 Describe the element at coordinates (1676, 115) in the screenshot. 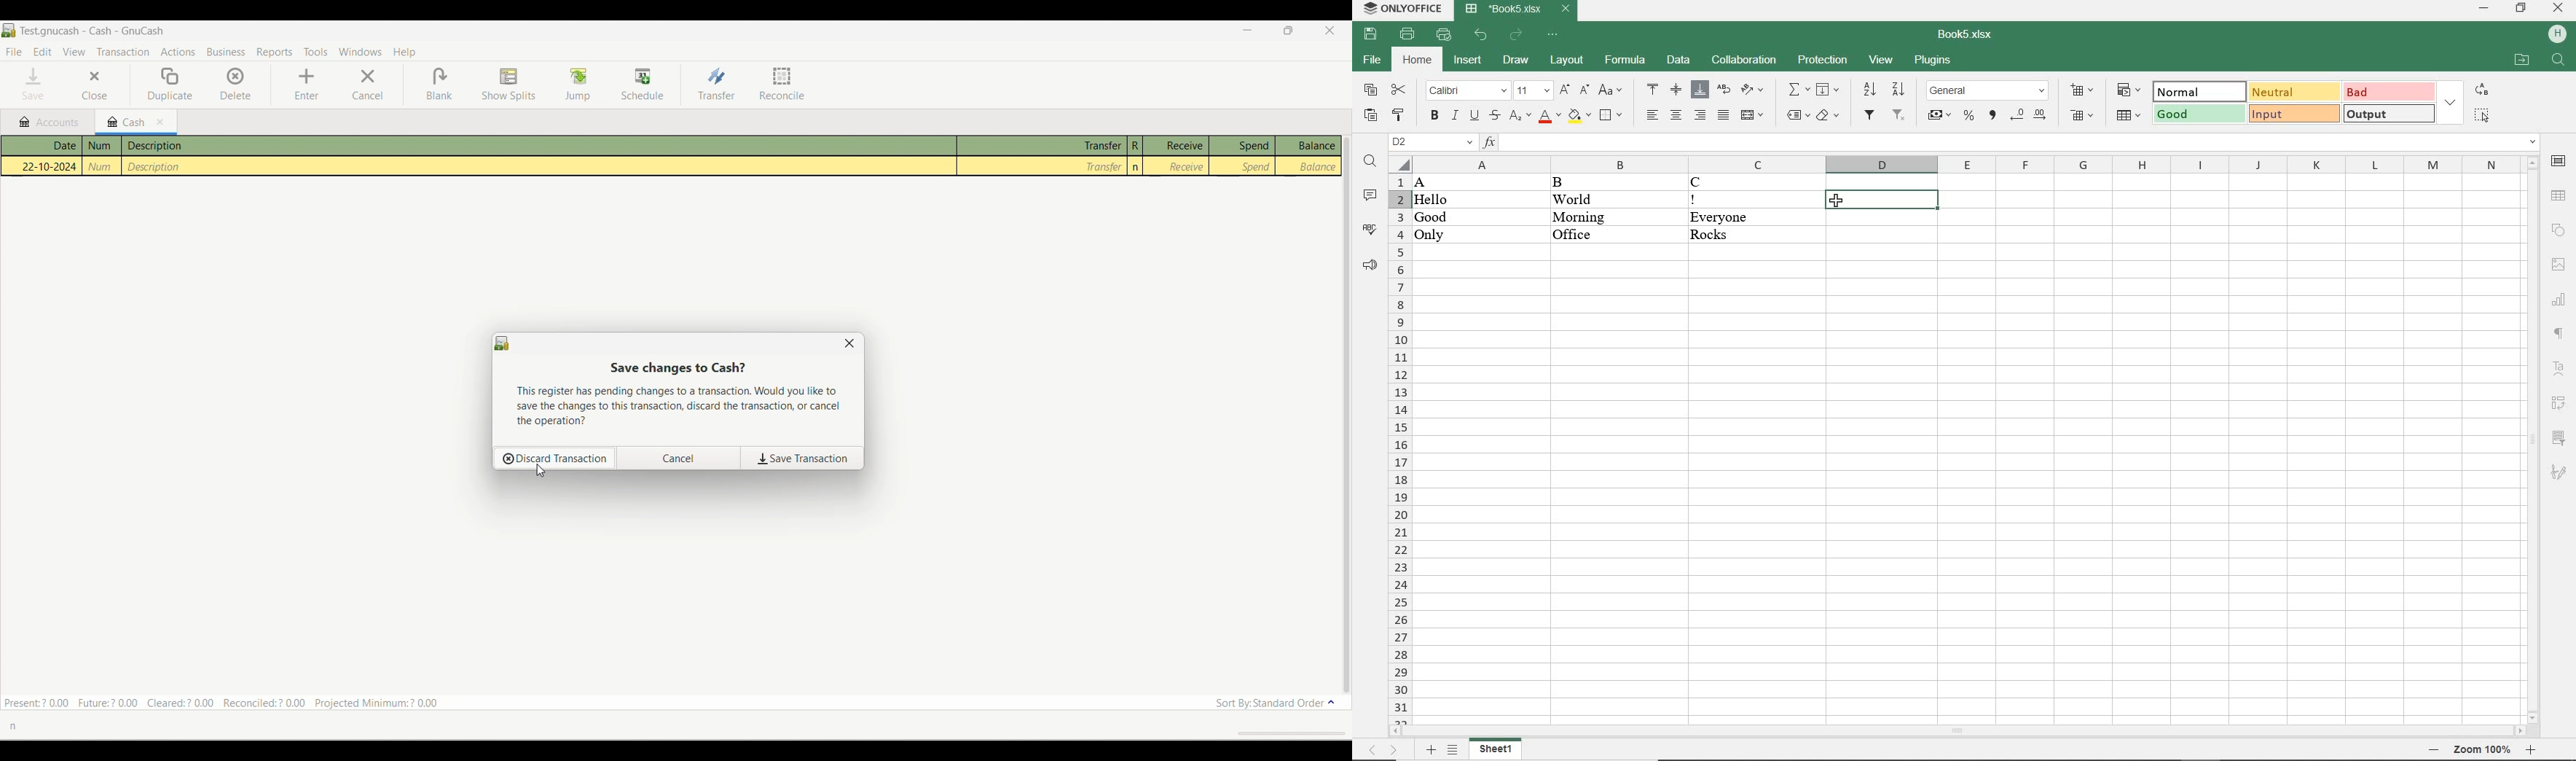

I see `align center` at that location.